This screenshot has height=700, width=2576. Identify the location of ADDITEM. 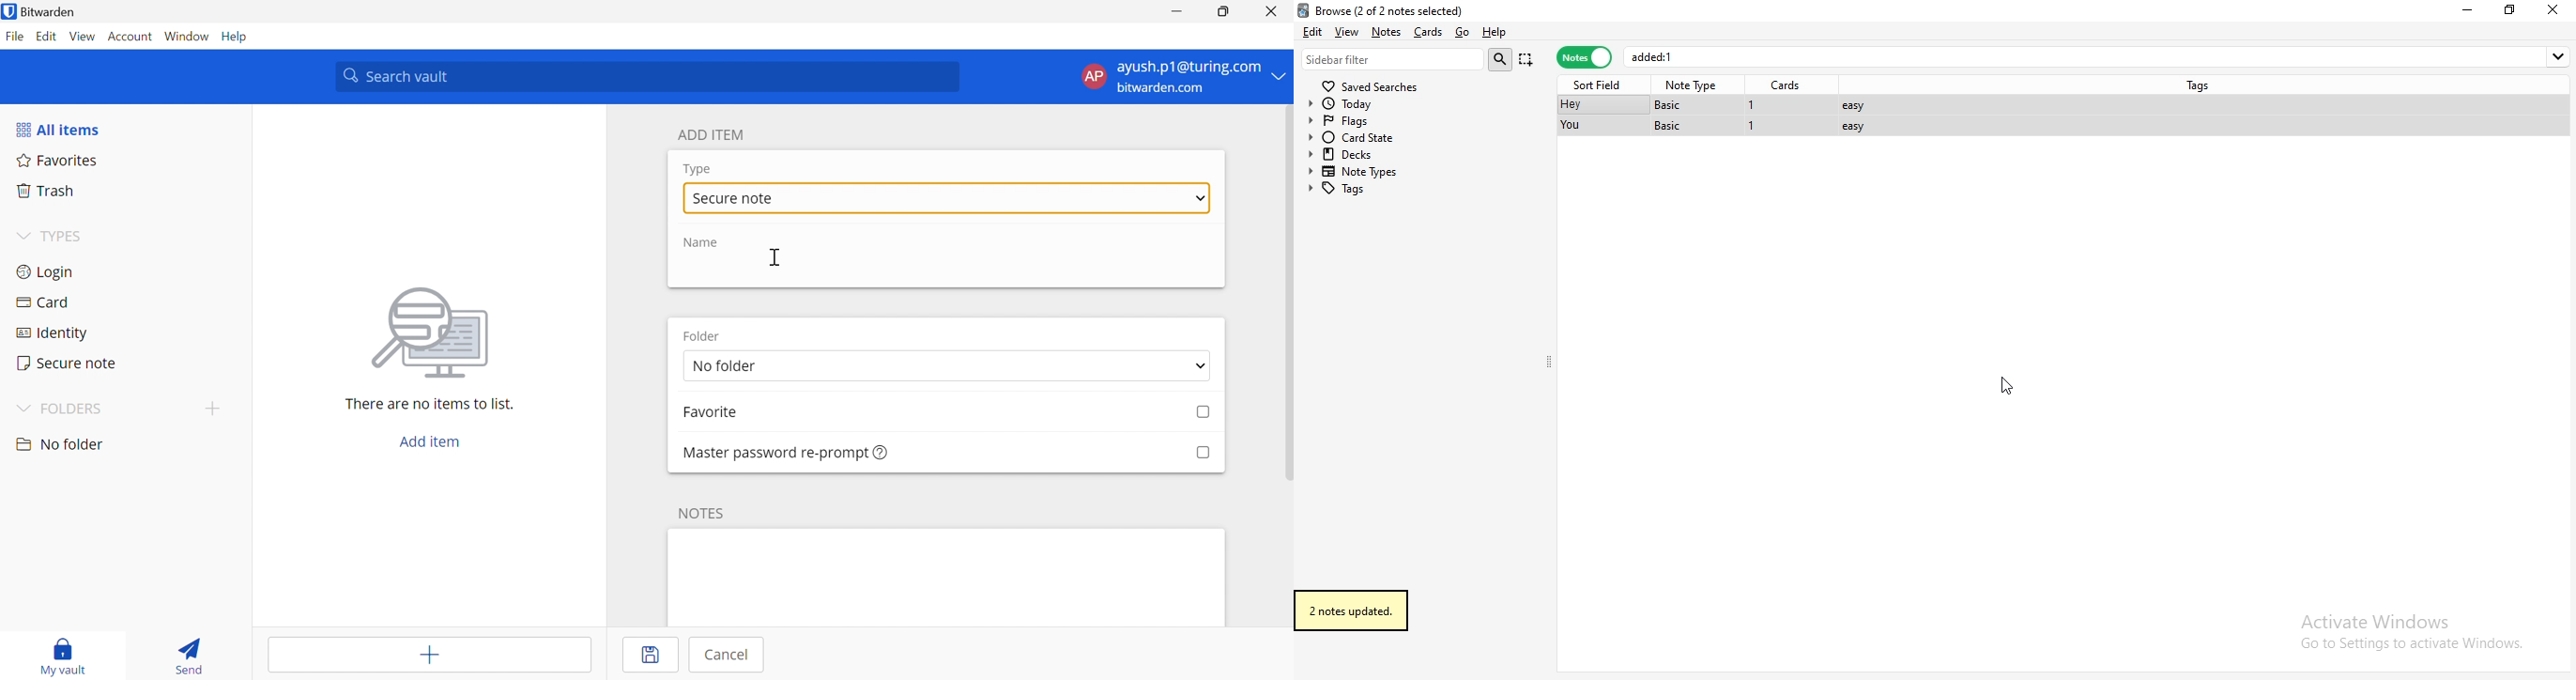
(715, 135).